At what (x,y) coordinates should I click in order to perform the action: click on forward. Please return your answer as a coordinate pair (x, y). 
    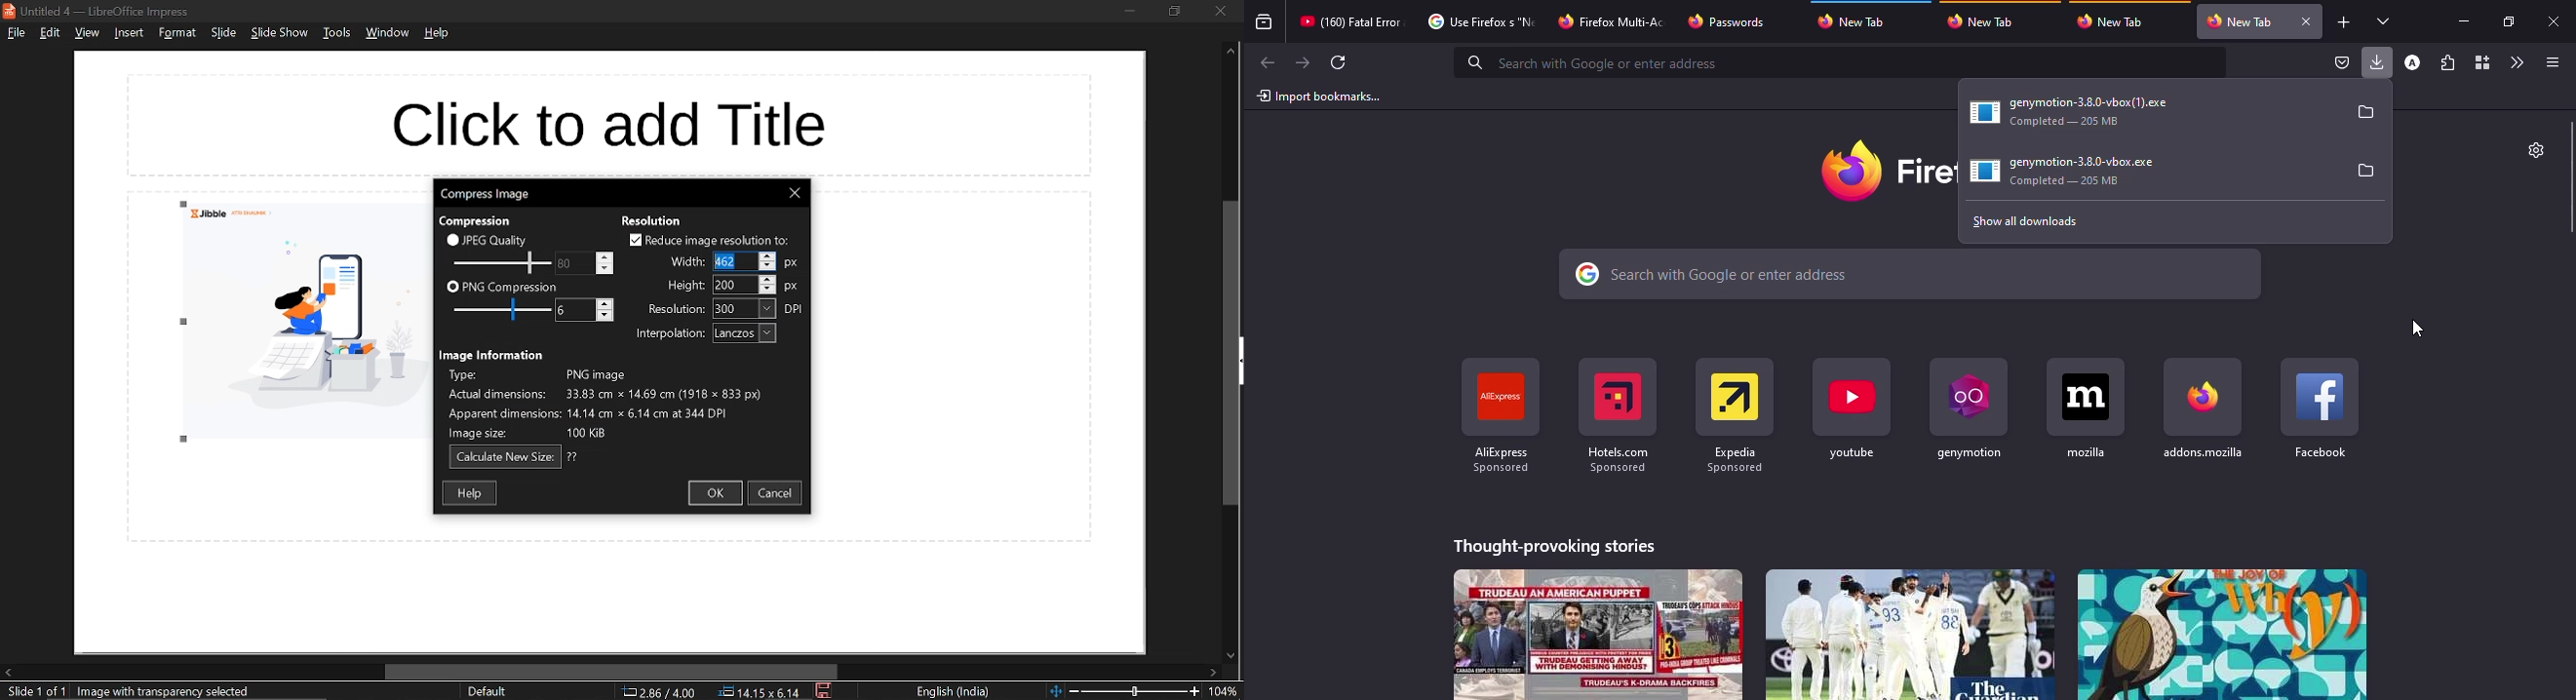
    Looking at the image, I should click on (1303, 62).